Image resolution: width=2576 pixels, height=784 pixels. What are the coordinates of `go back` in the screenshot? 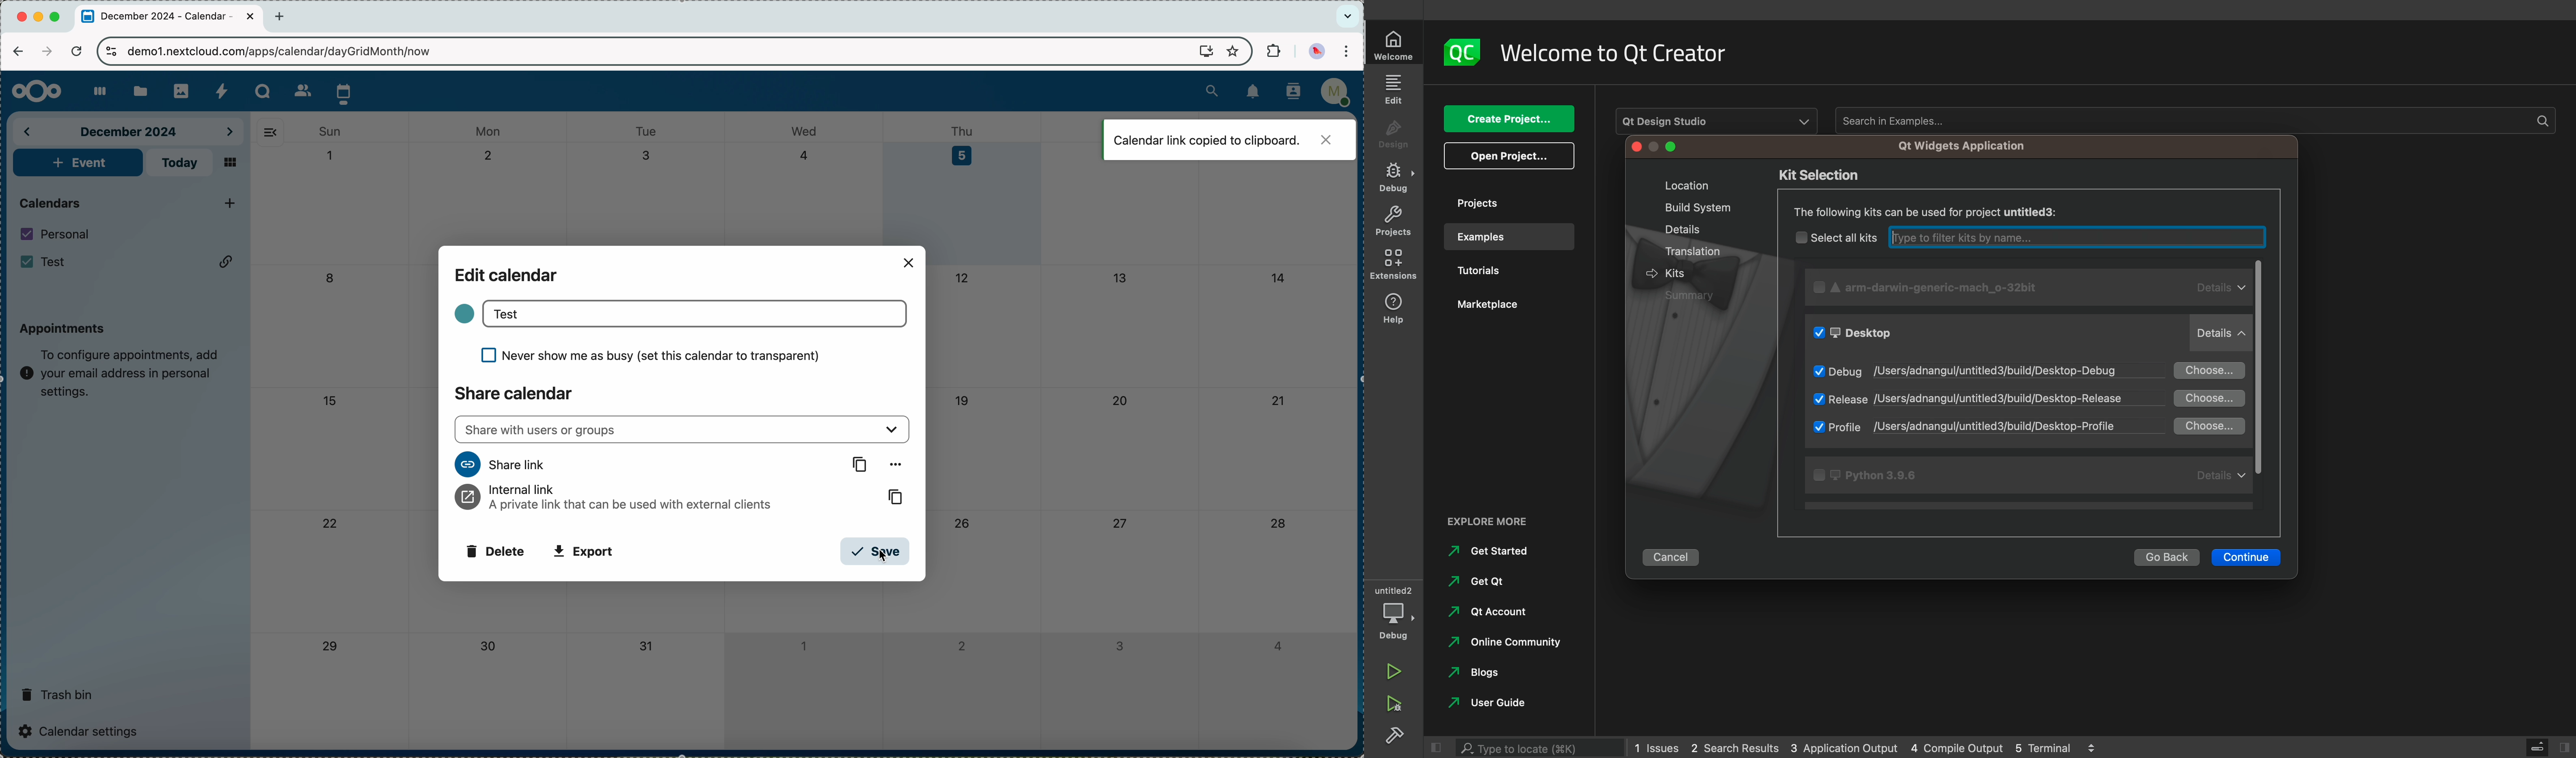 It's located at (2167, 558).